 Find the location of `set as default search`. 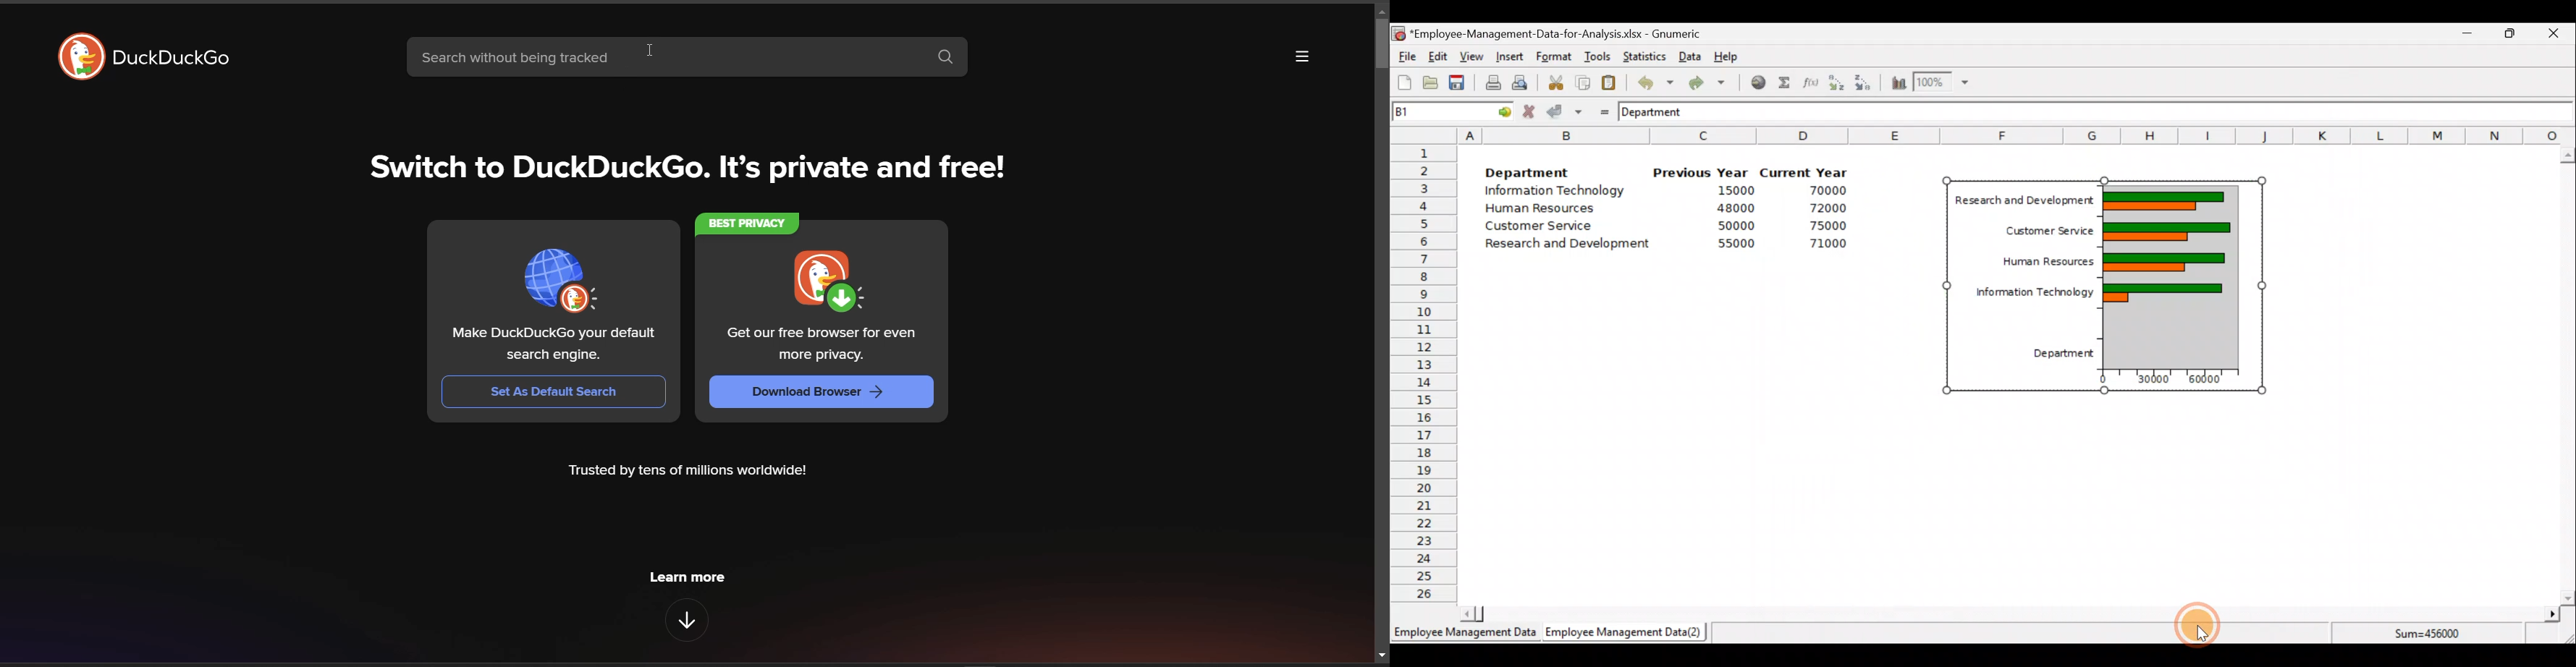

set as default search is located at coordinates (556, 393).